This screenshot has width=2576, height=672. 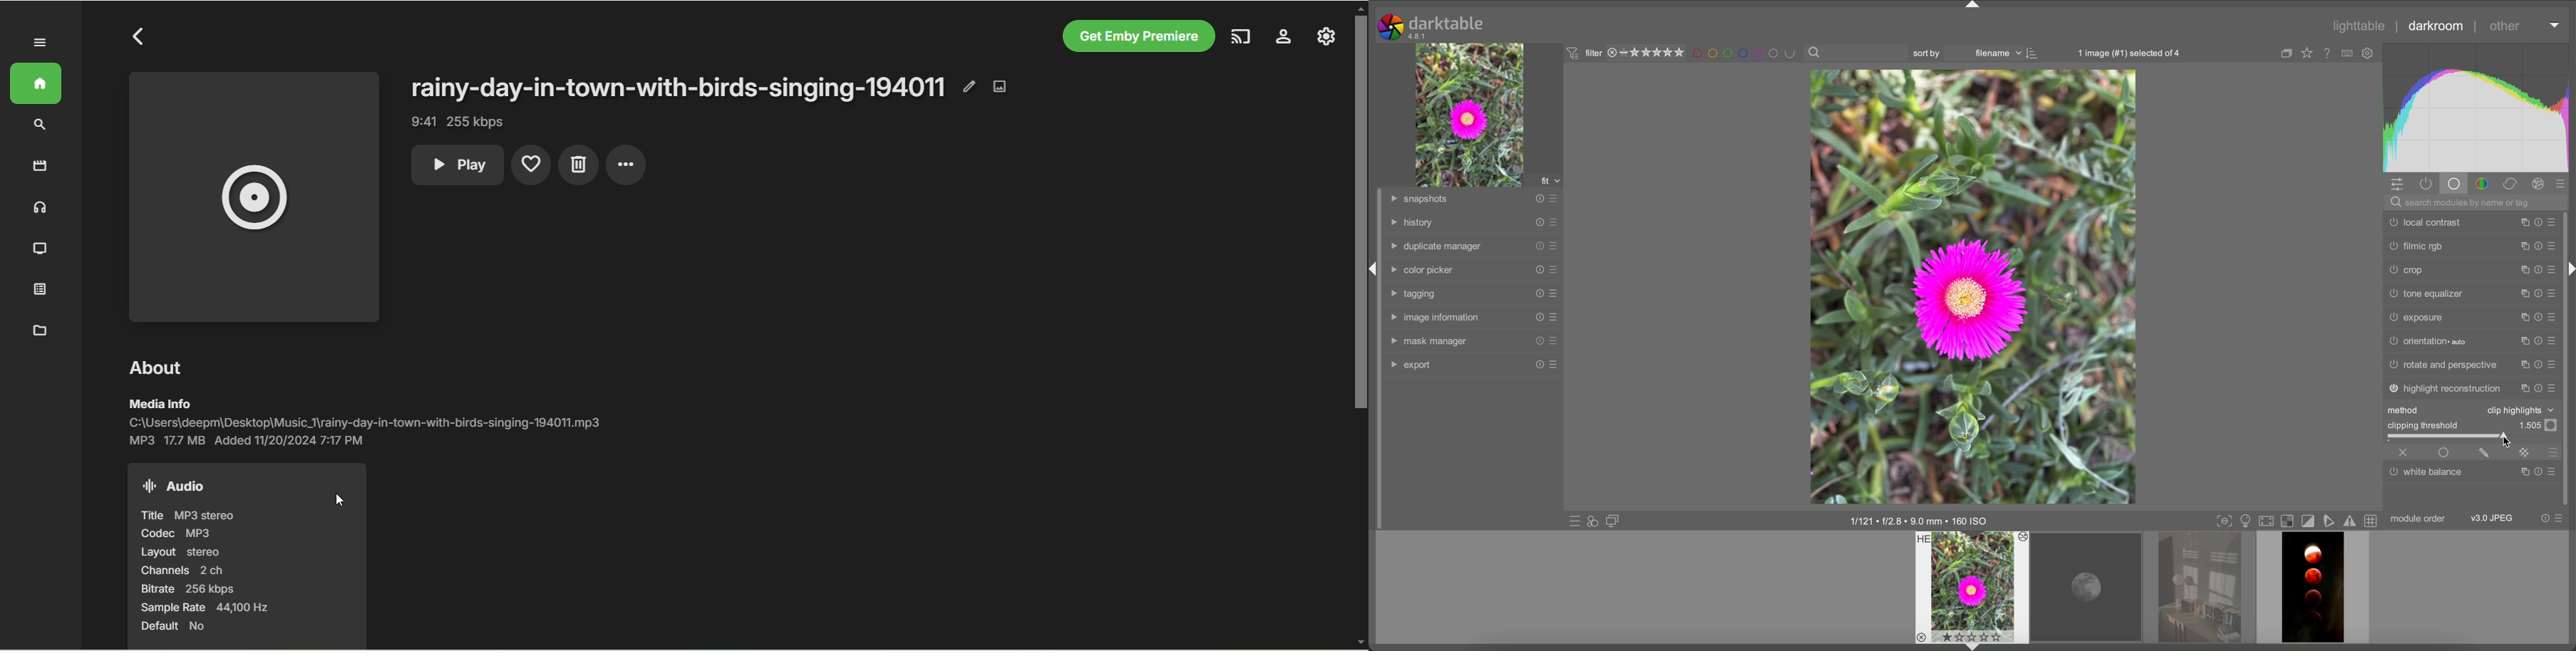 What do you see at coordinates (2406, 410) in the screenshot?
I see `method` at bounding box center [2406, 410].